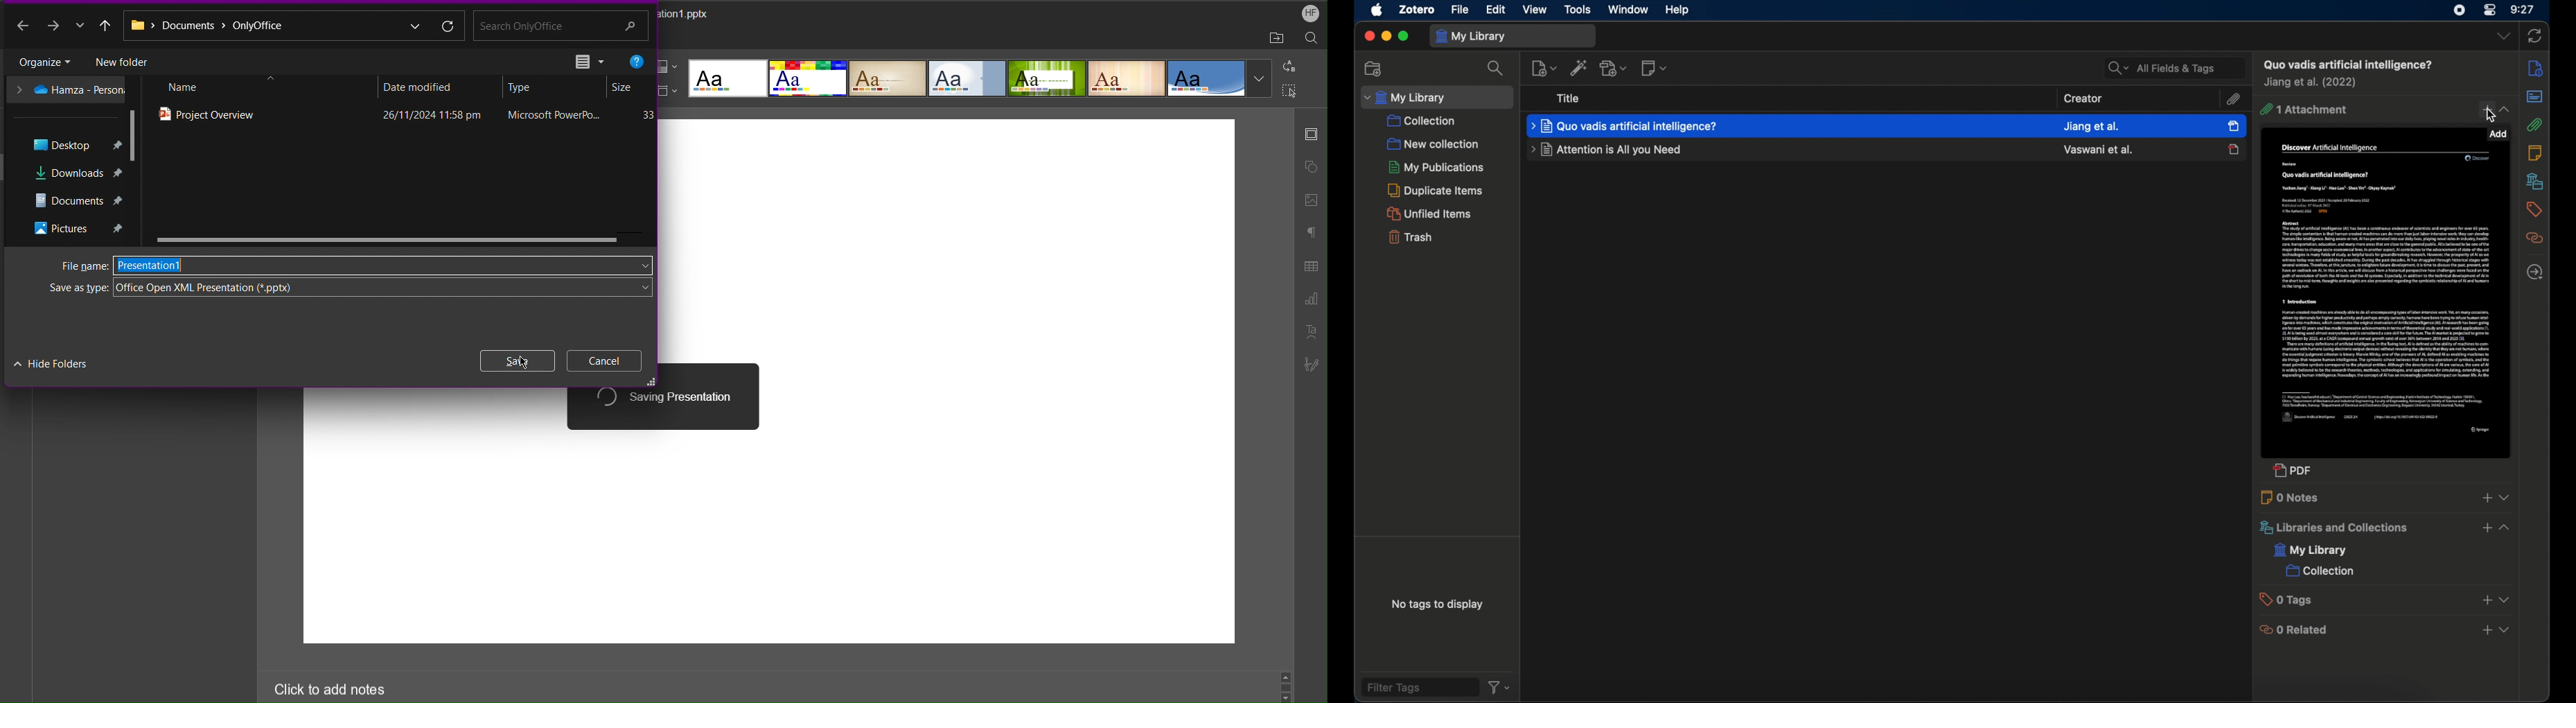  Describe the element at coordinates (1431, 214) in the screenshot. I see `unfilled items` at that location.